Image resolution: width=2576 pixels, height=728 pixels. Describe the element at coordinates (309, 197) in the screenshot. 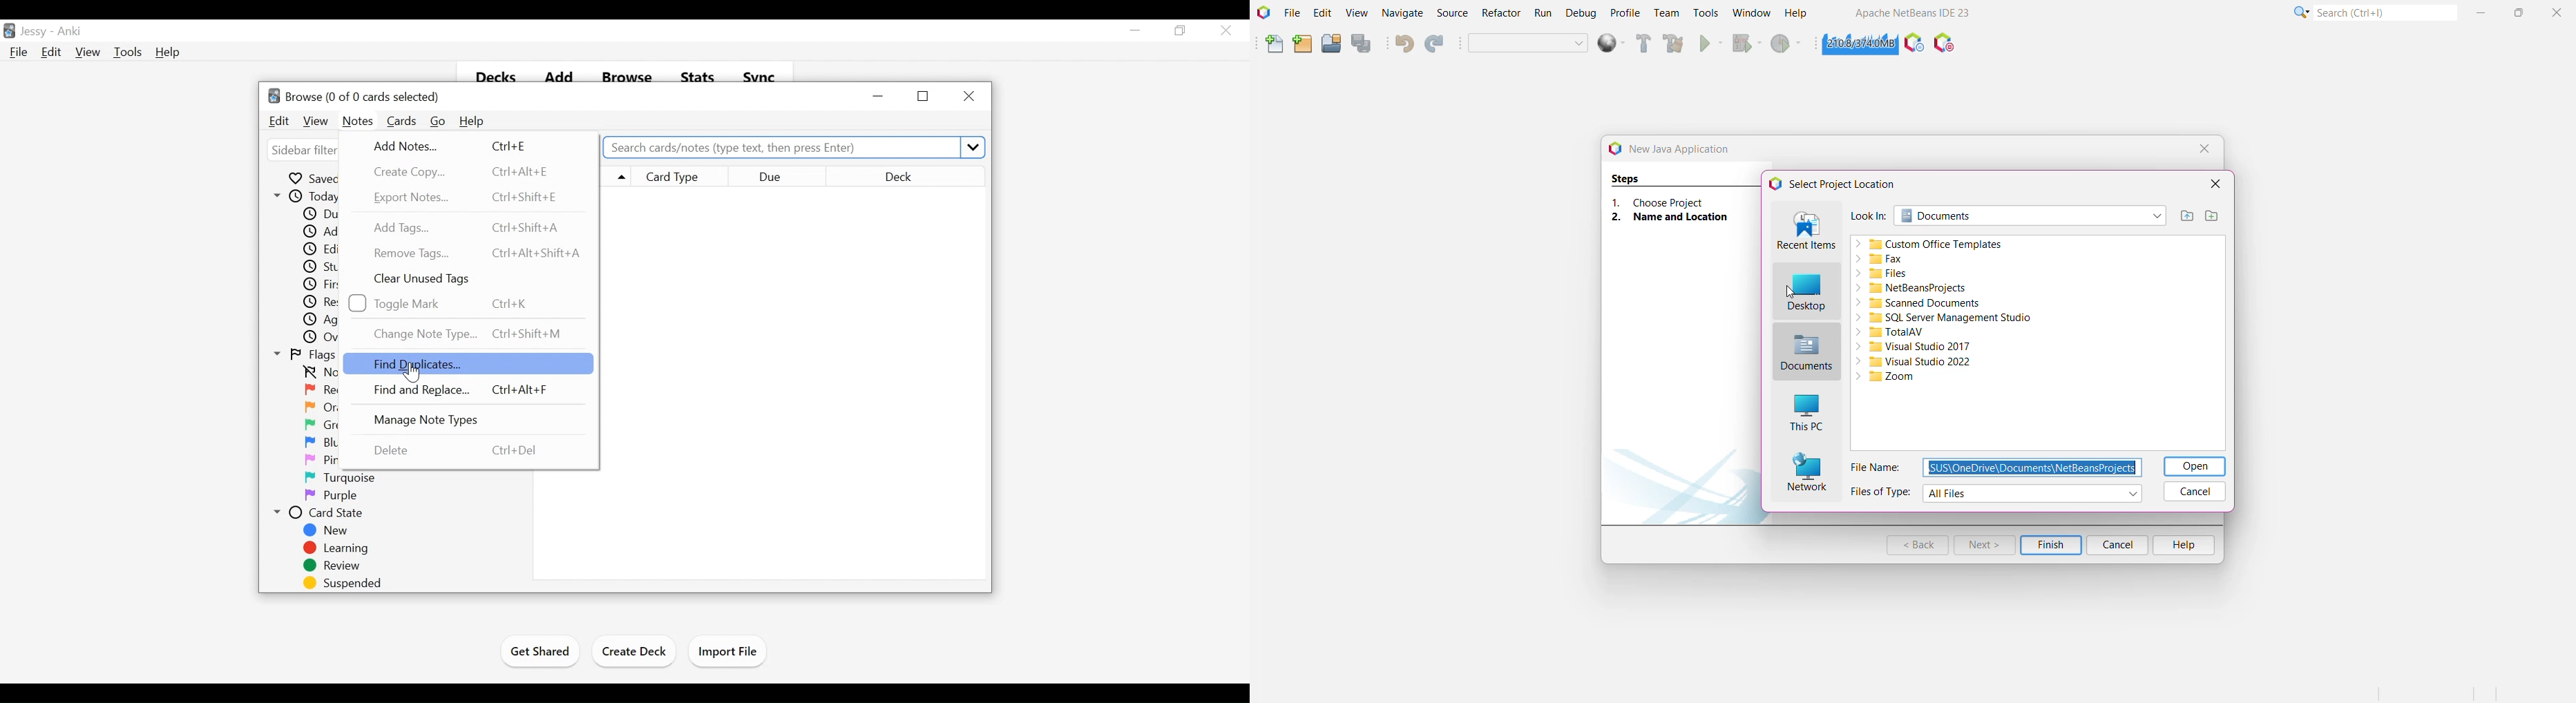

I see `Today` at that location.